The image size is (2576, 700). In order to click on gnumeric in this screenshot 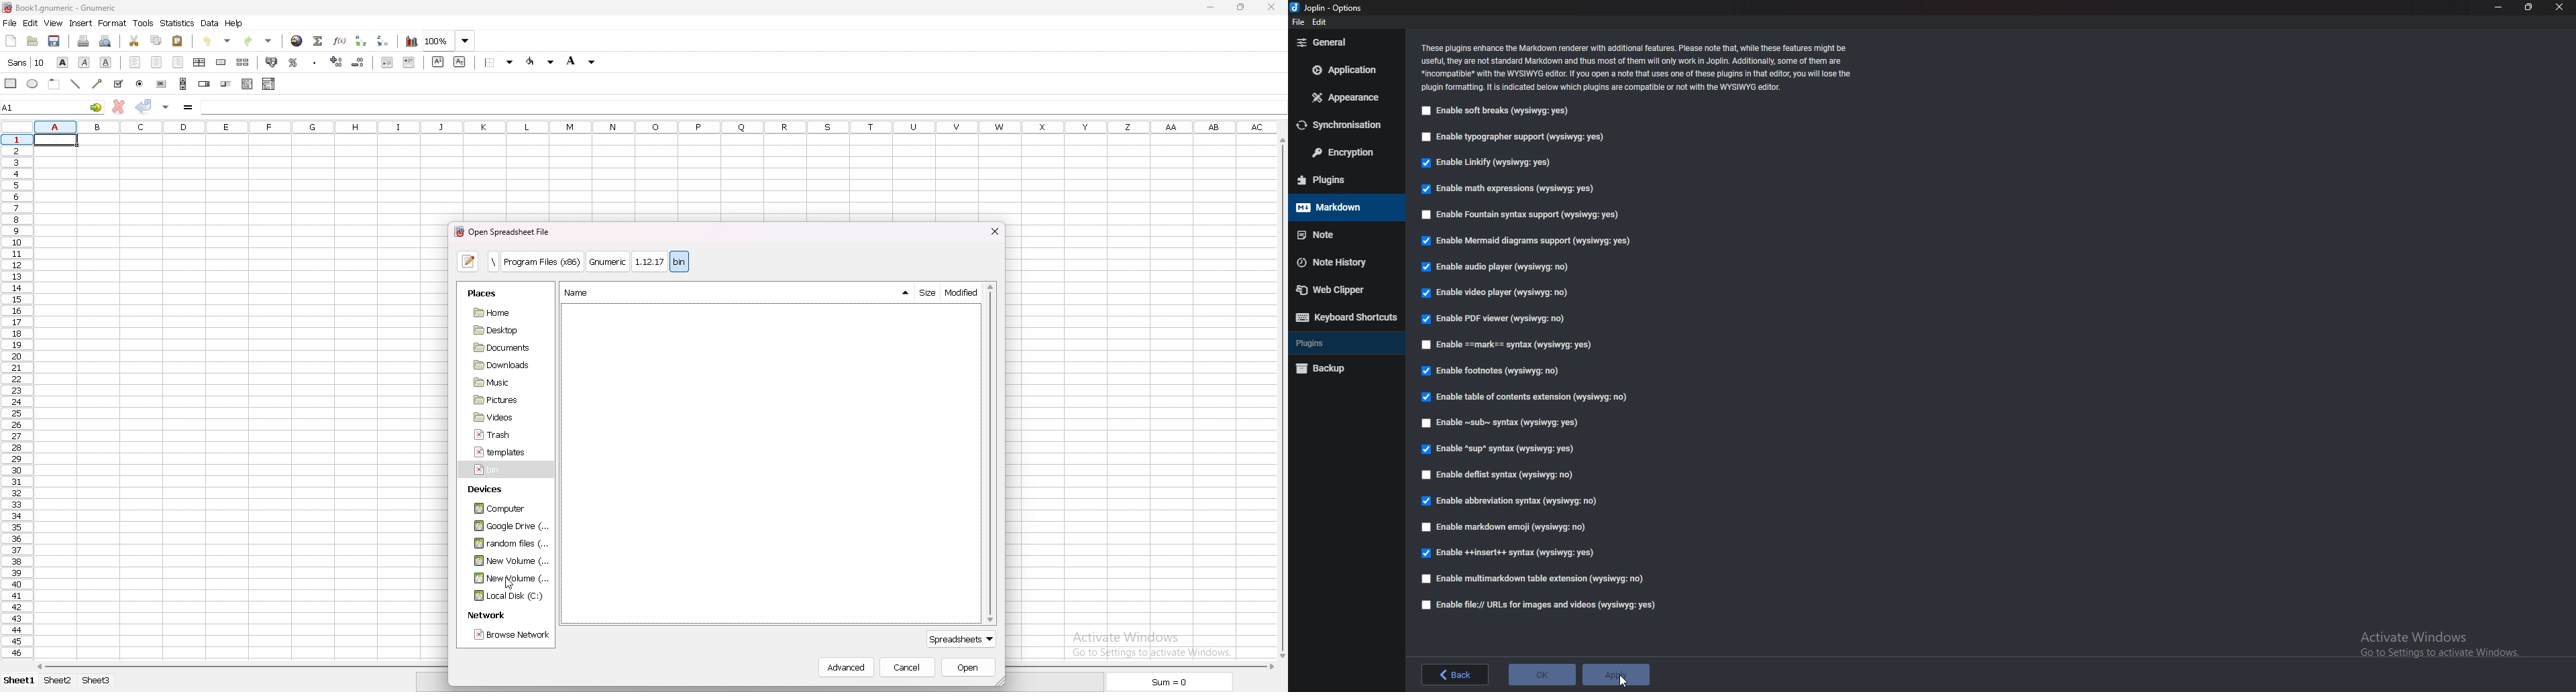, I will do `click(608, 262)`.